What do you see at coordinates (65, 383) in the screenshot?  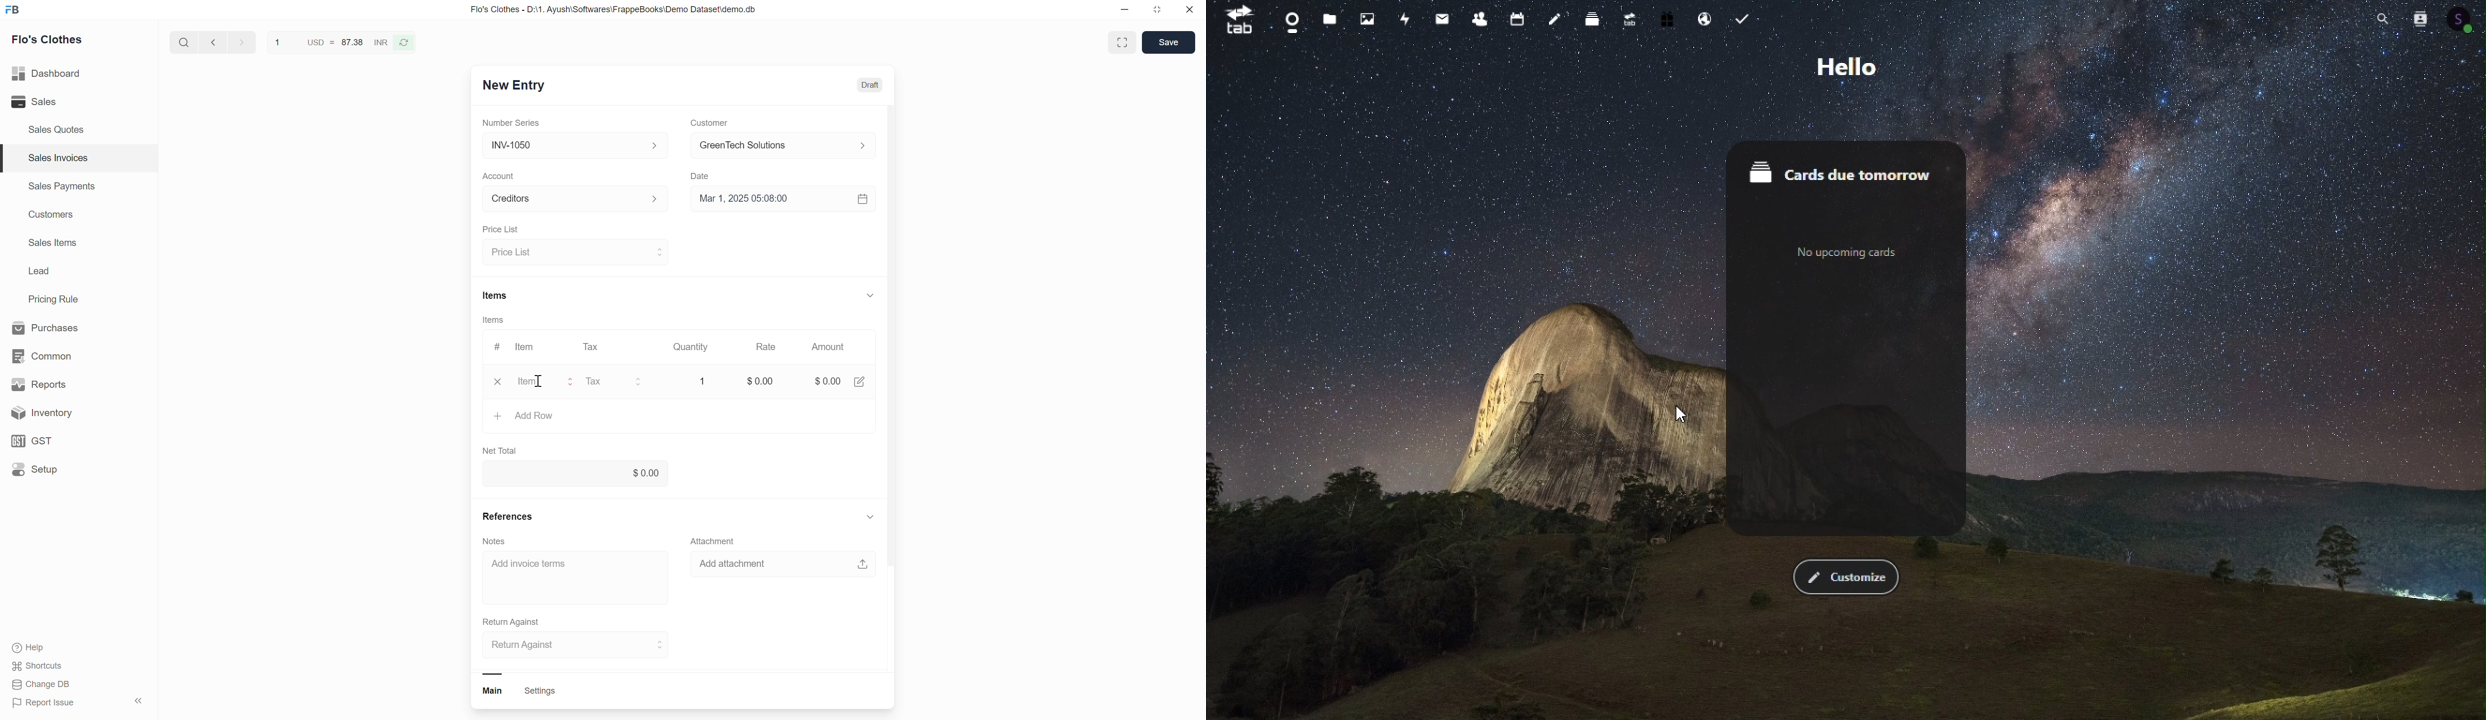 I see `Reports ` at bounding box center [65, 383].